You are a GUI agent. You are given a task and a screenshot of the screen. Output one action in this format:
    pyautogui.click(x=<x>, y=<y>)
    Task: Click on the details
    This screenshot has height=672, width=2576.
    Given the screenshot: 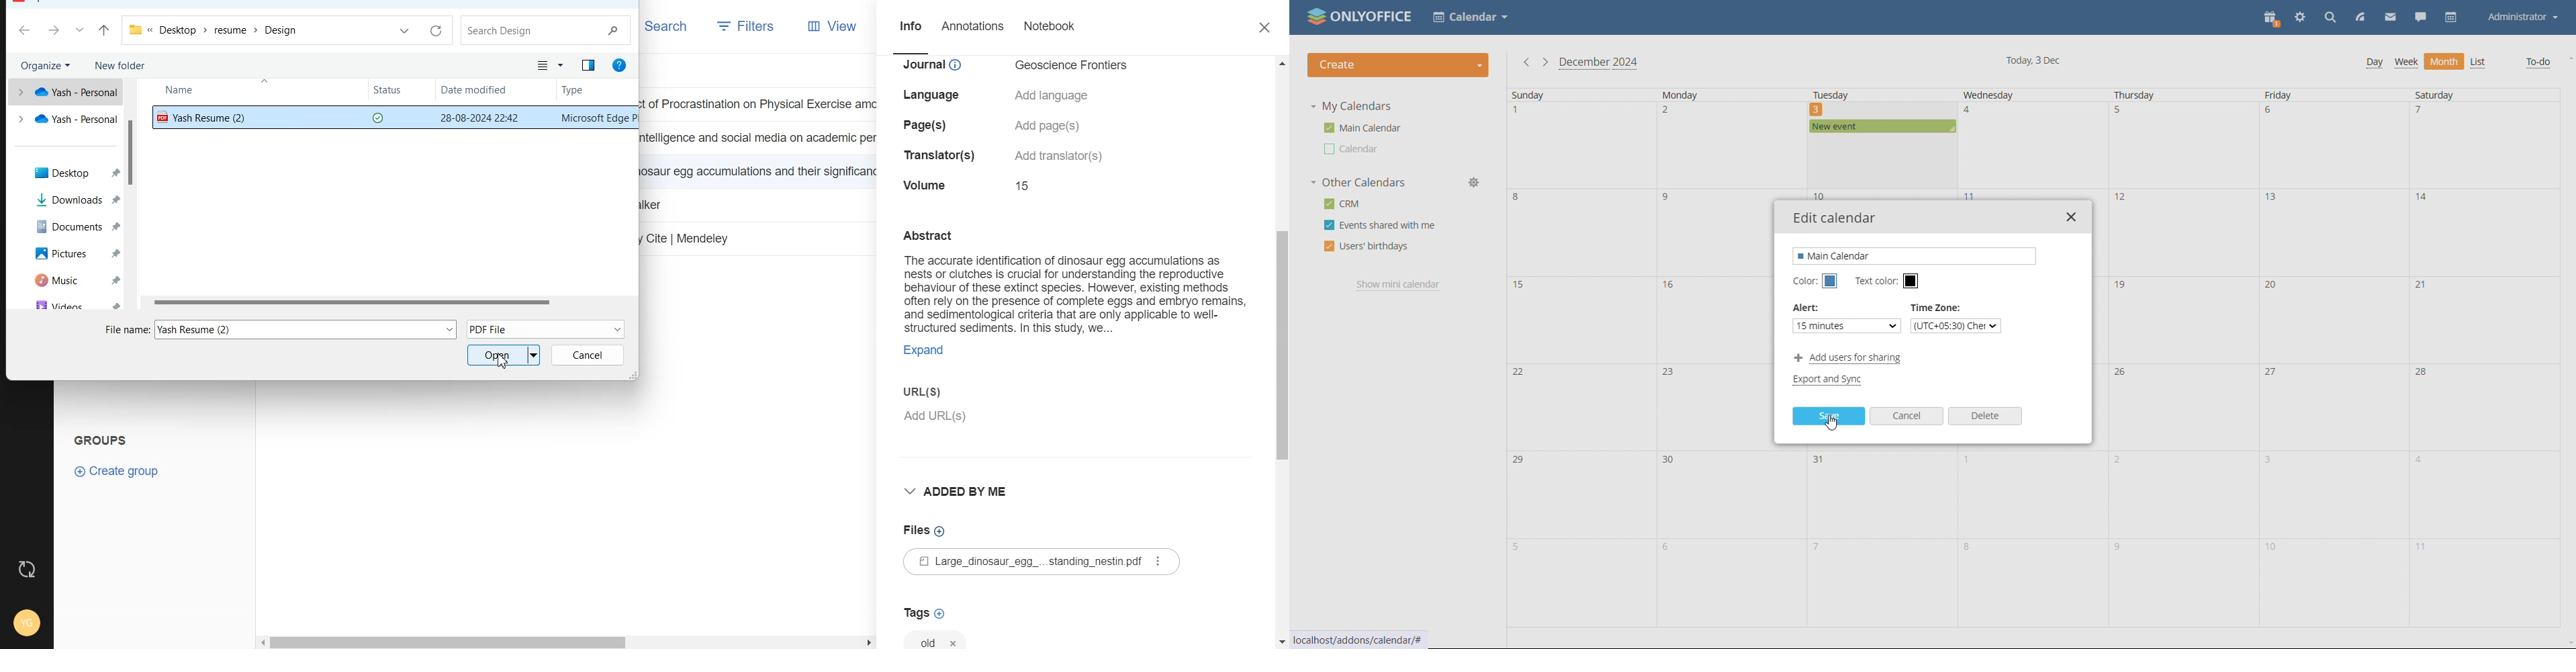 What is the action you would take?
    pyautogui.click(x=926, y=126)
    